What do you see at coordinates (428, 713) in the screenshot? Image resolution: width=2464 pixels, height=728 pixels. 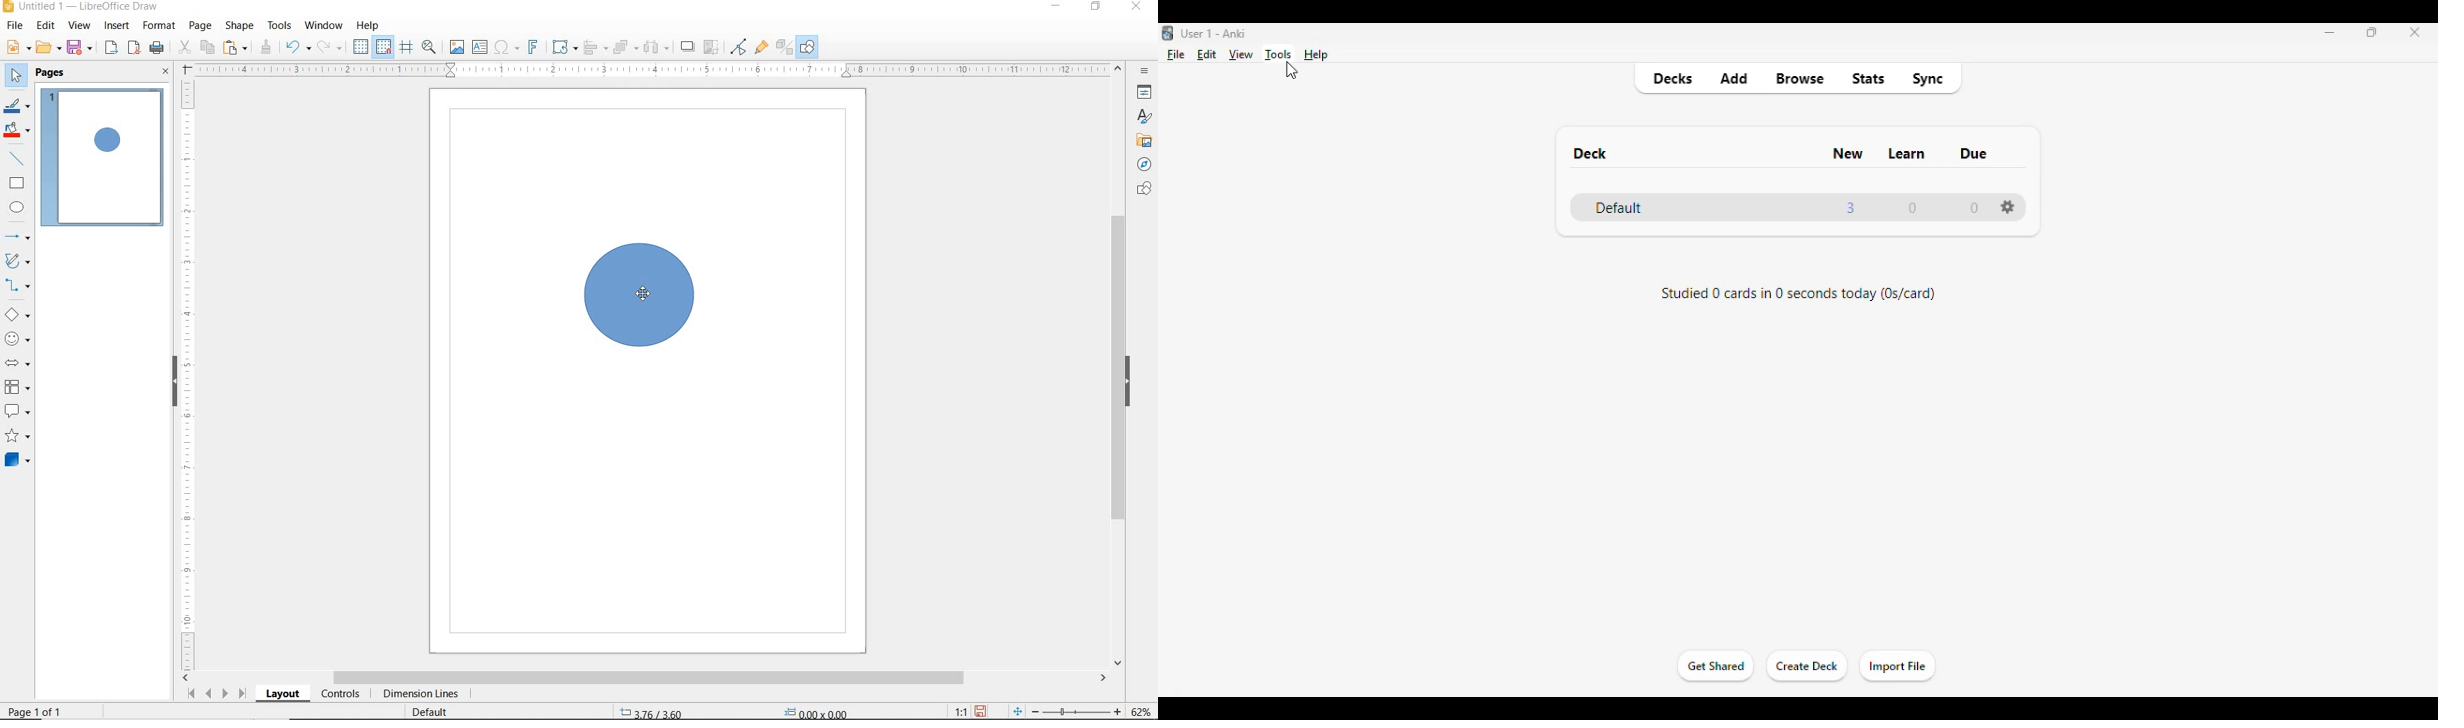 I see `DEFAULT` at bounding box center [428, 713].